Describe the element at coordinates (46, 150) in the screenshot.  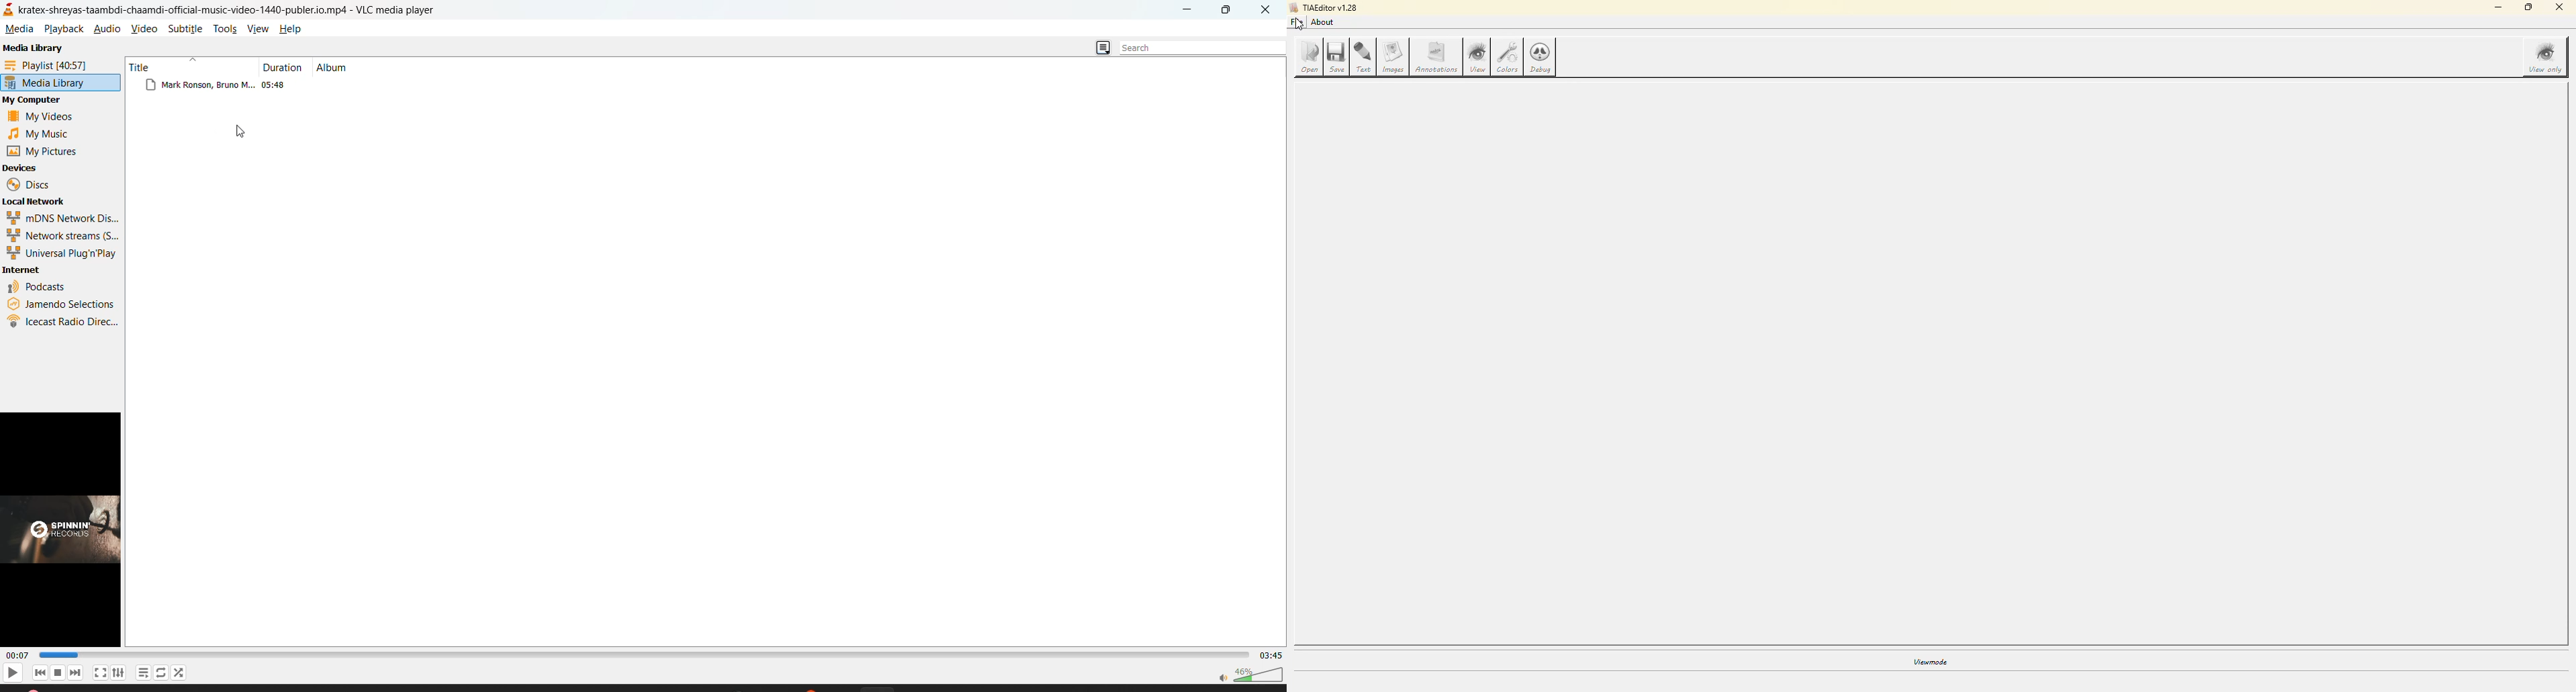
I see `pictures` at that location.